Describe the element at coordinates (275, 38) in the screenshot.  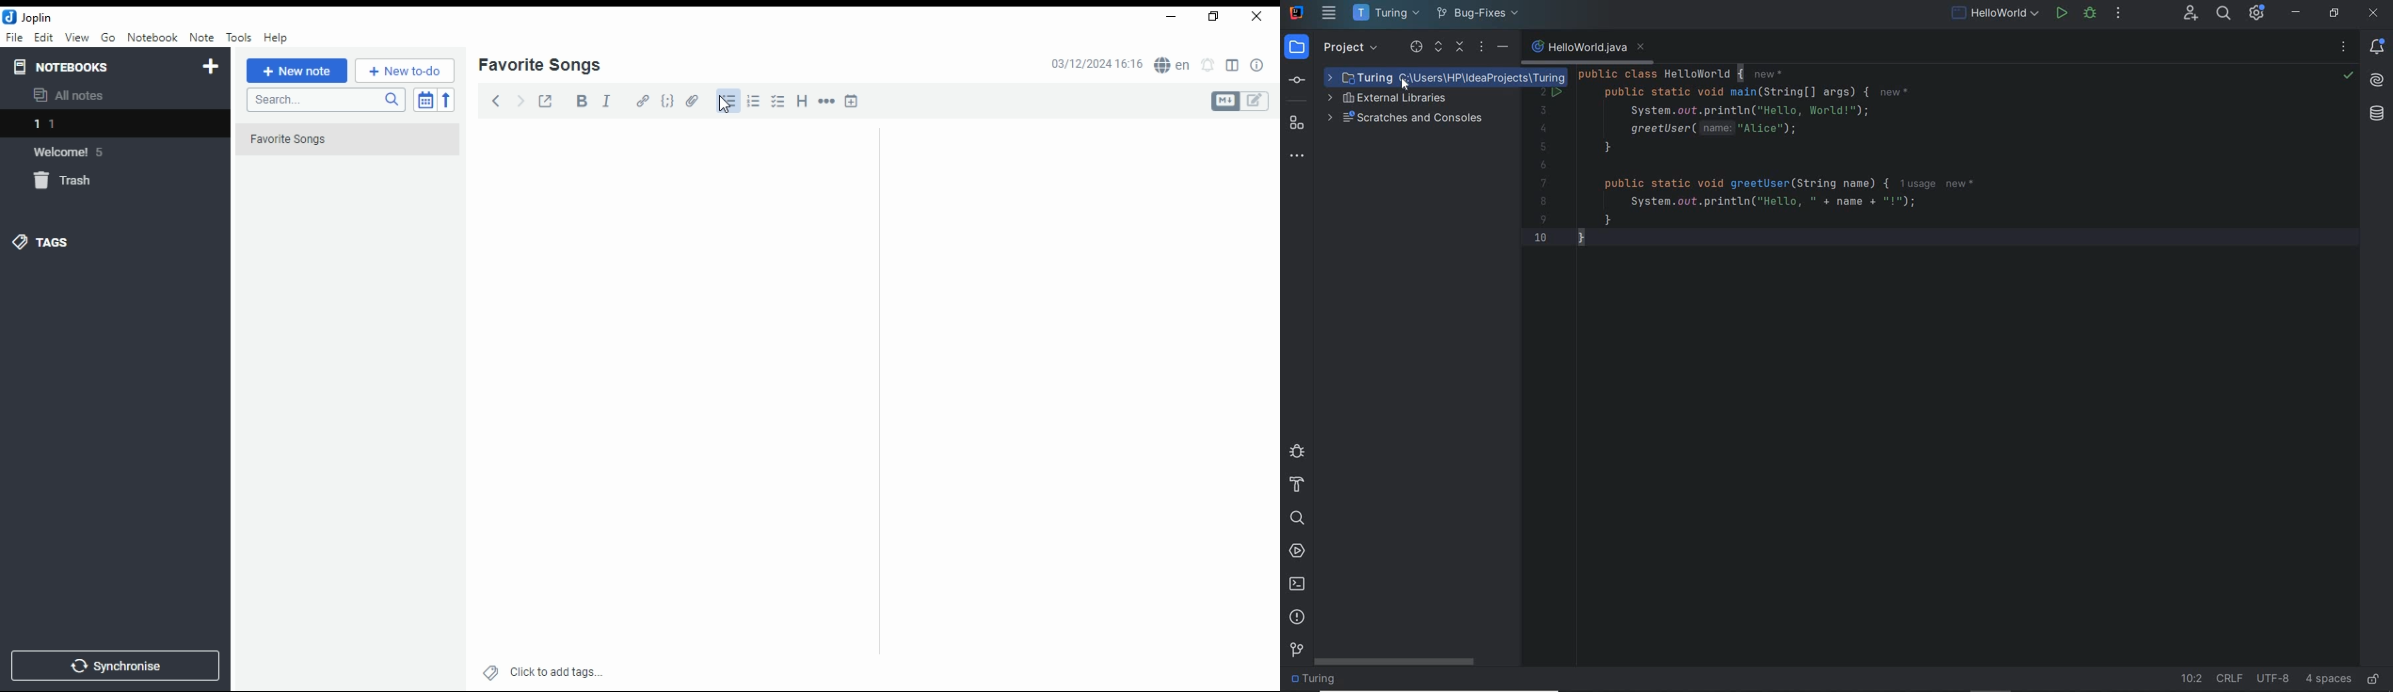
I see `help` at that location.